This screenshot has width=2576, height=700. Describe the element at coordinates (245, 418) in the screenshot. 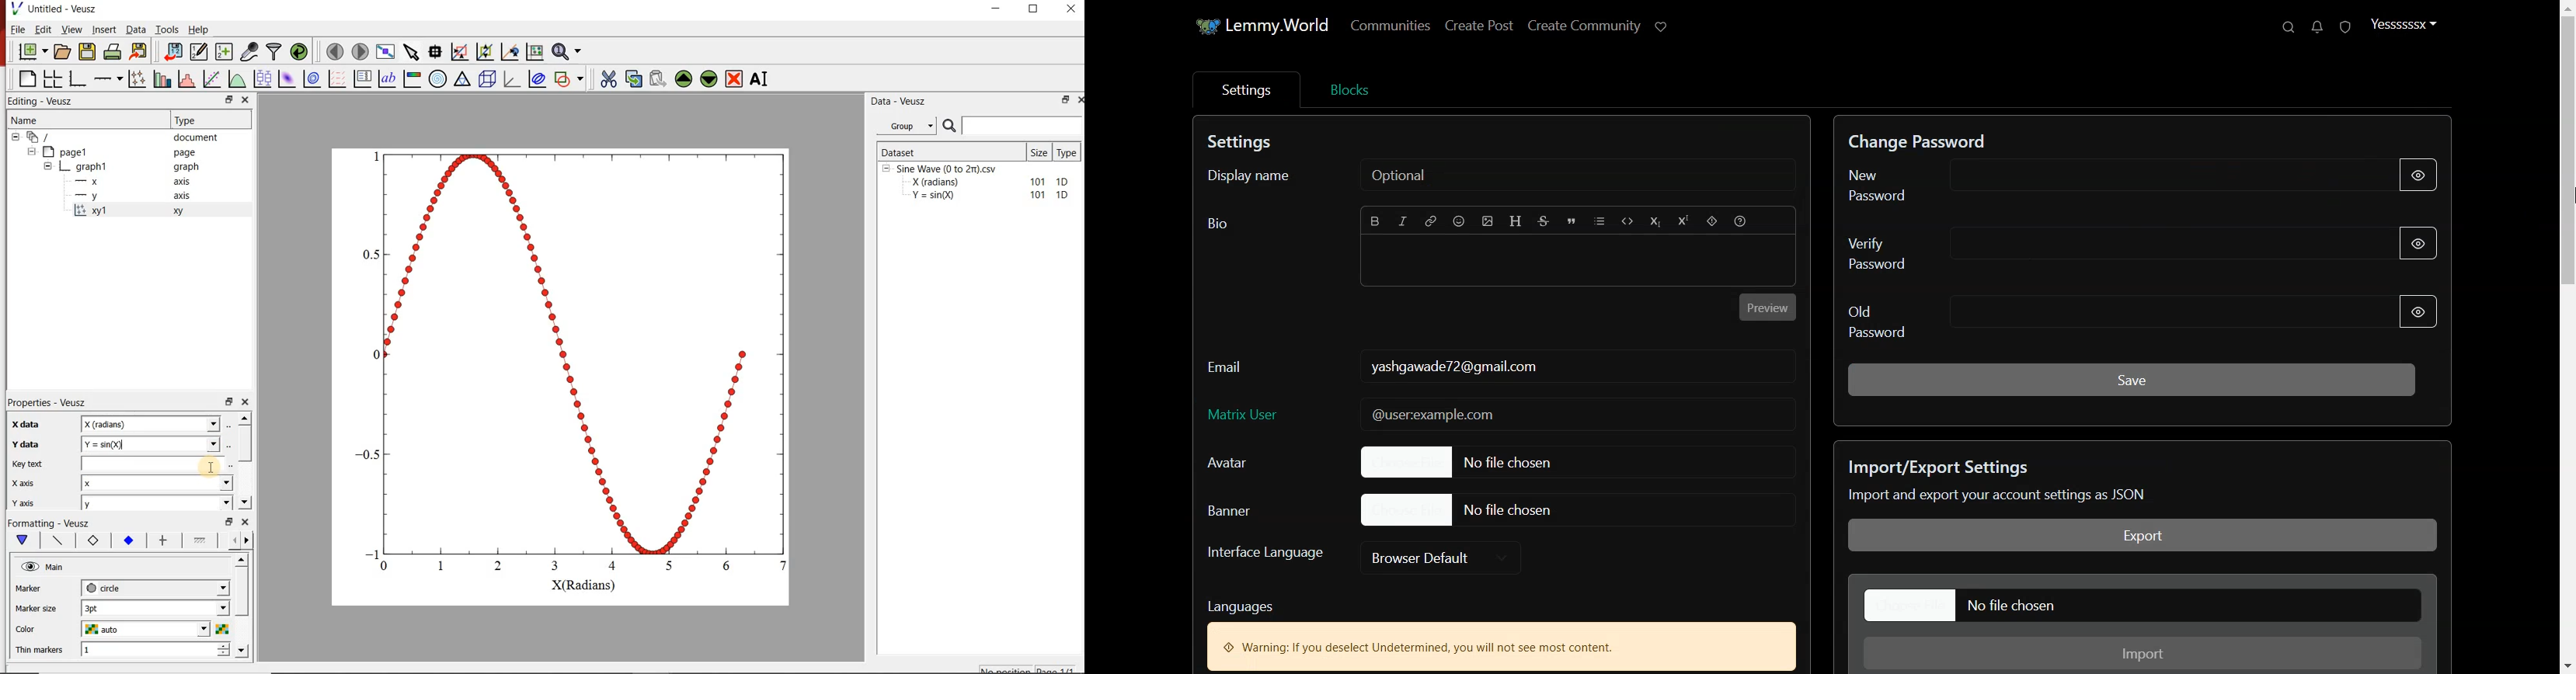

I see `Up` at that location.